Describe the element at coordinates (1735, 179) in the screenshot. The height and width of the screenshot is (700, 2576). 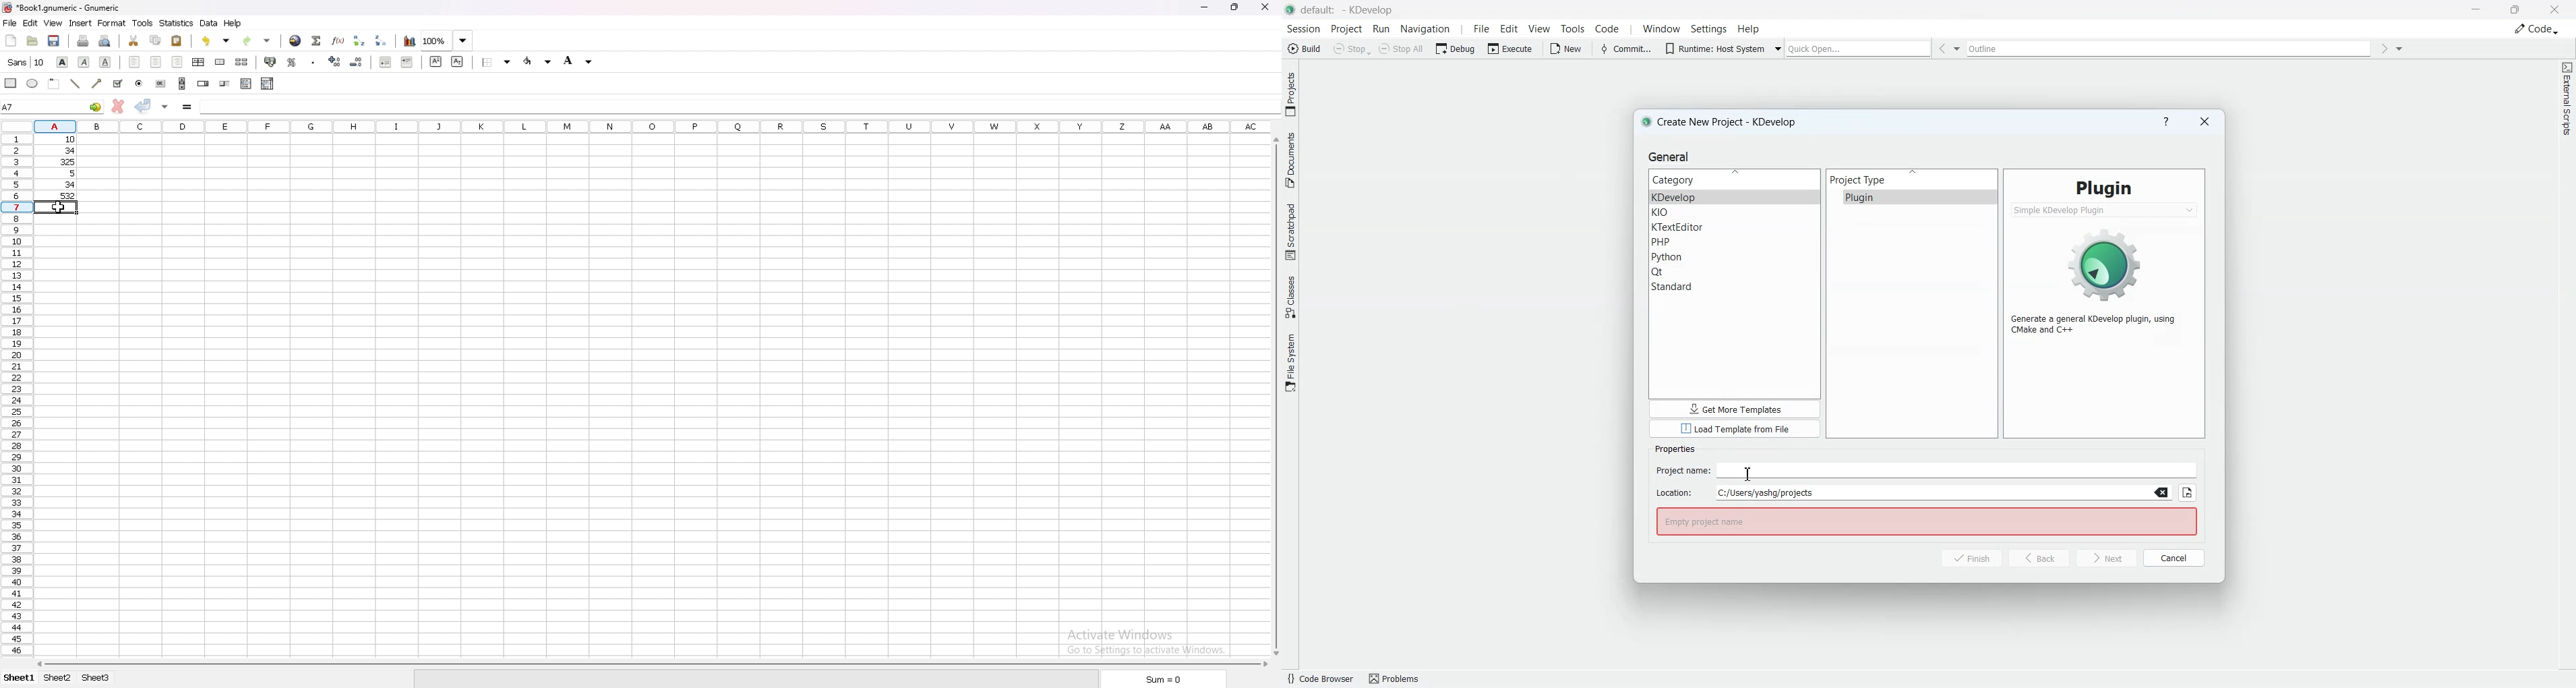
I see `General Category` at that location.